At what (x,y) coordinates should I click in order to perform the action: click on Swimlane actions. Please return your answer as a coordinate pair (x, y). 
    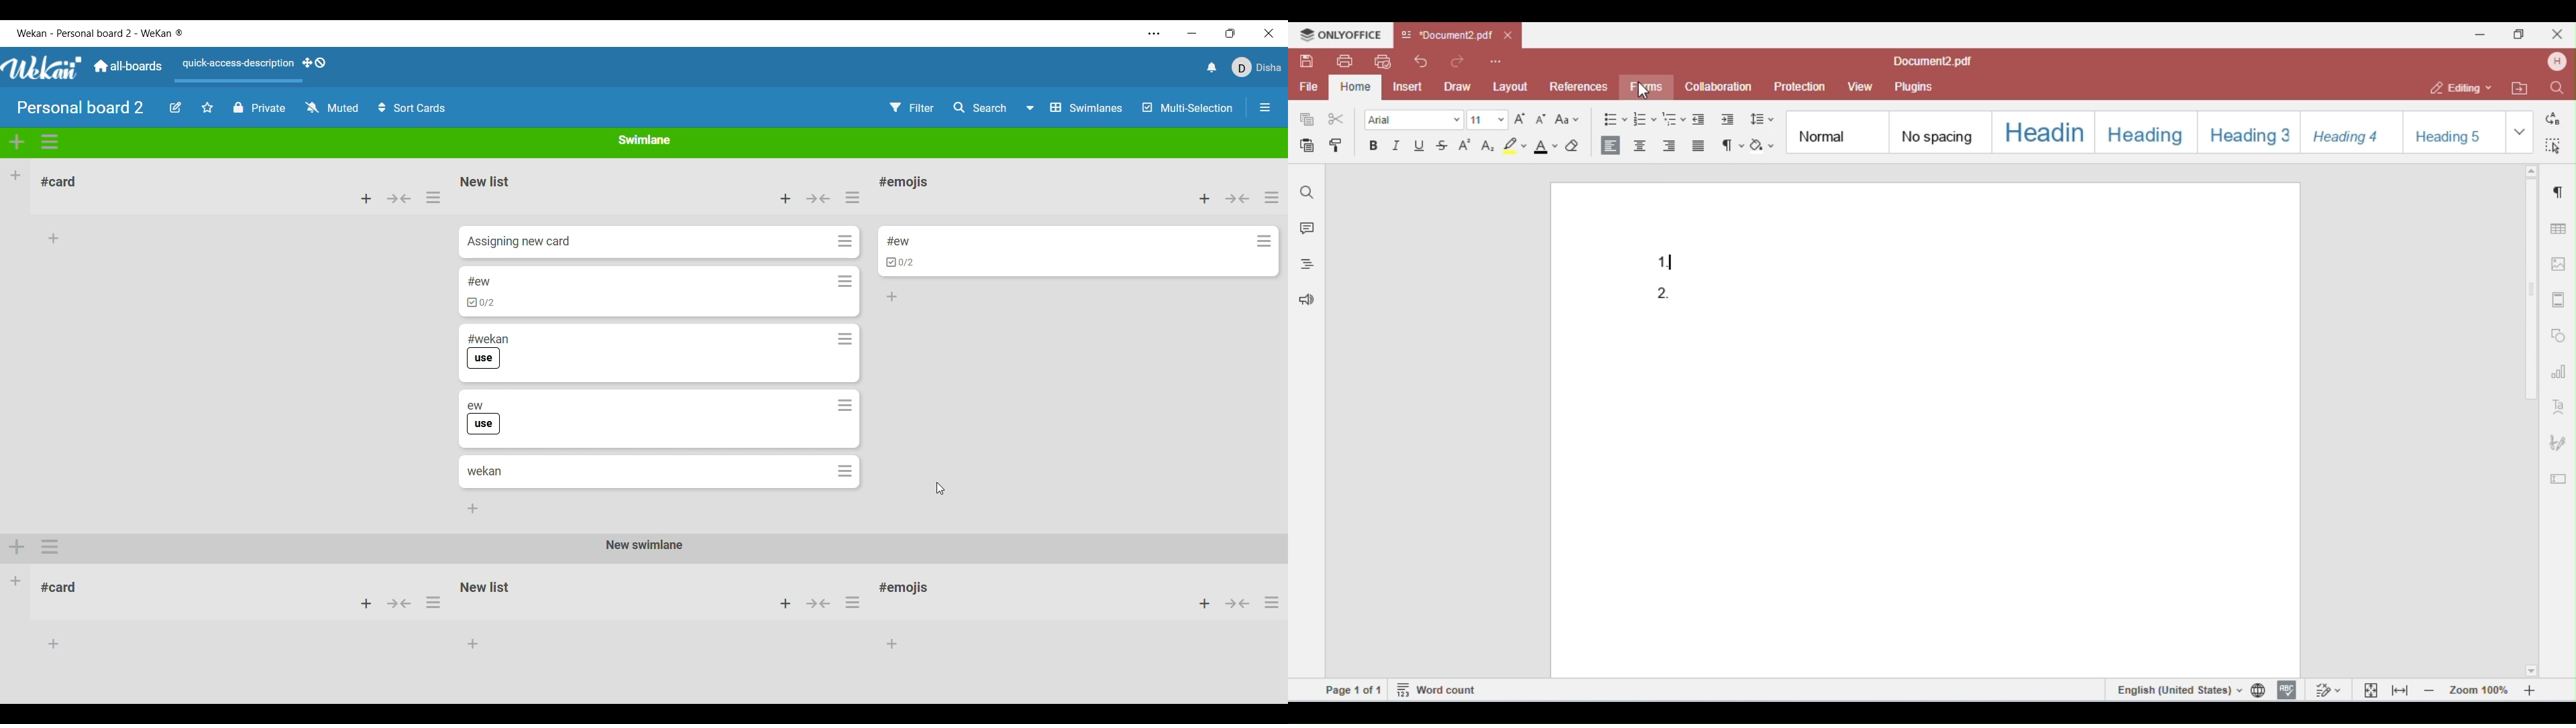
    Looking at the image, I should click on (50, 142).